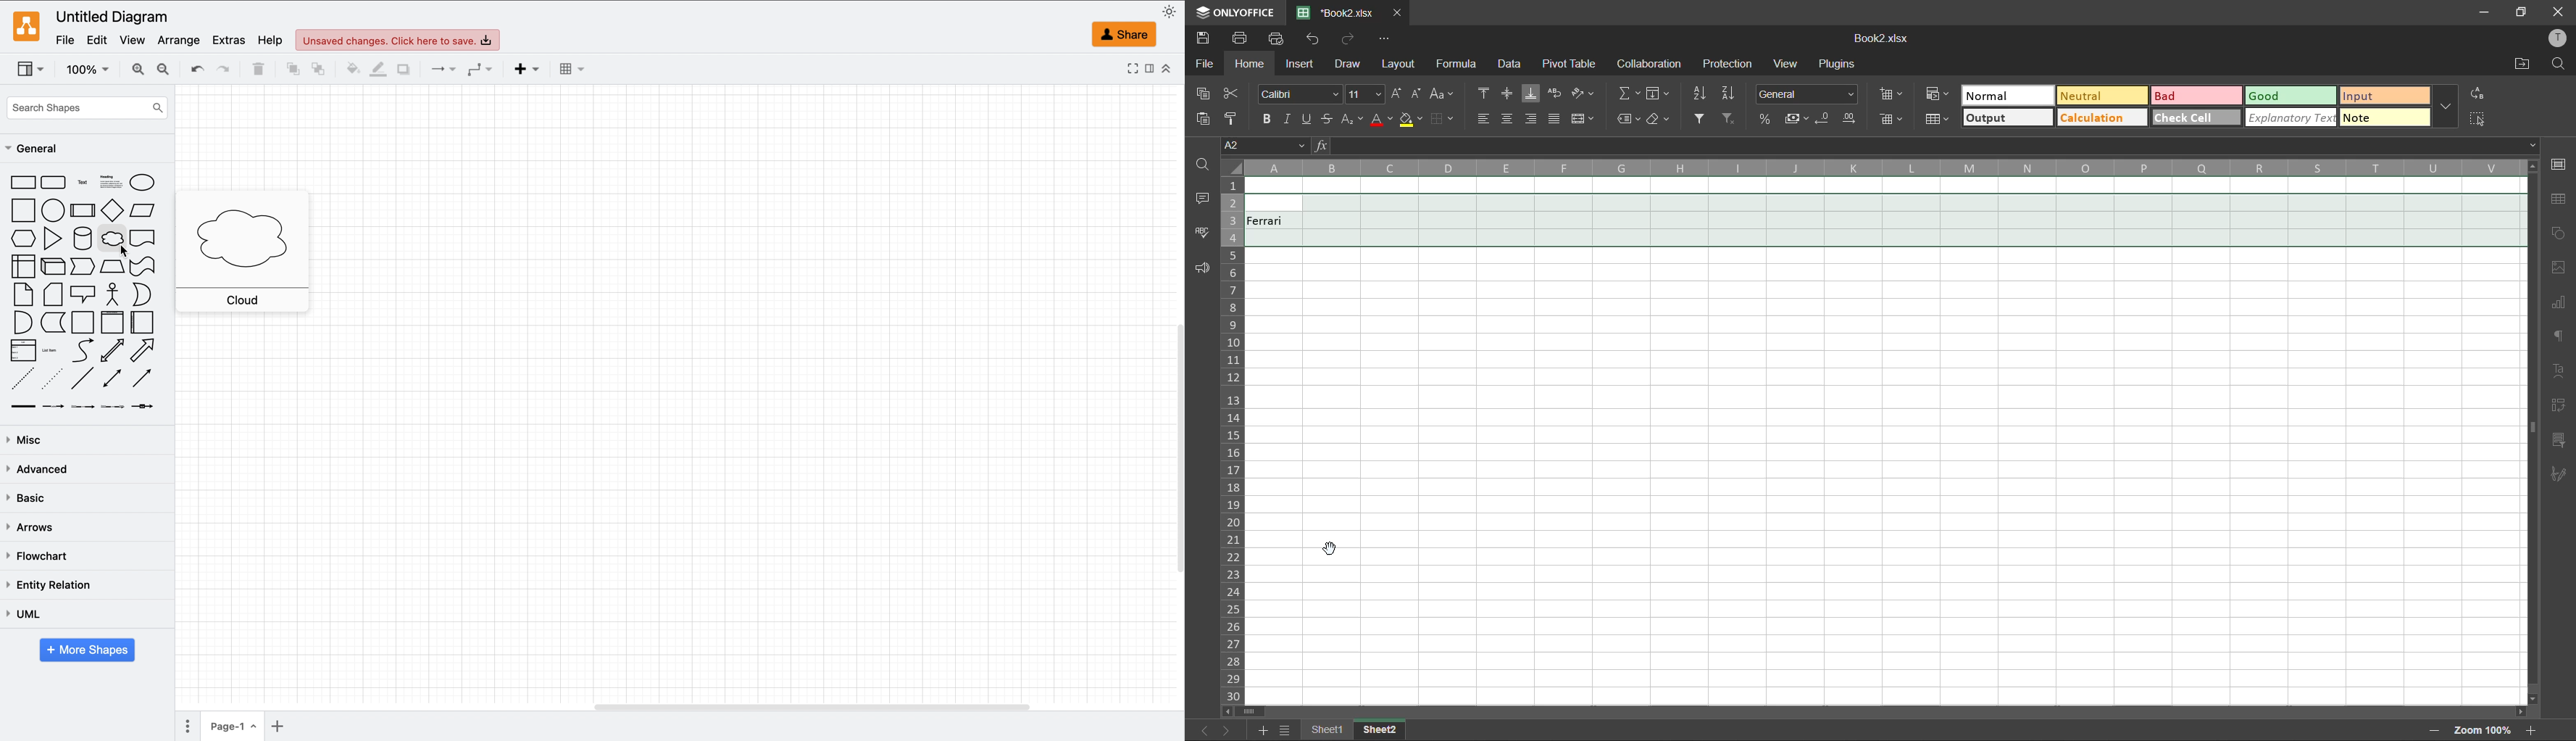 This screenshot has width=2576, height=756. What do you see at coordinates (1283, 39) in the screenshot?
I see `quick print` at bounding box center [1283, 39].